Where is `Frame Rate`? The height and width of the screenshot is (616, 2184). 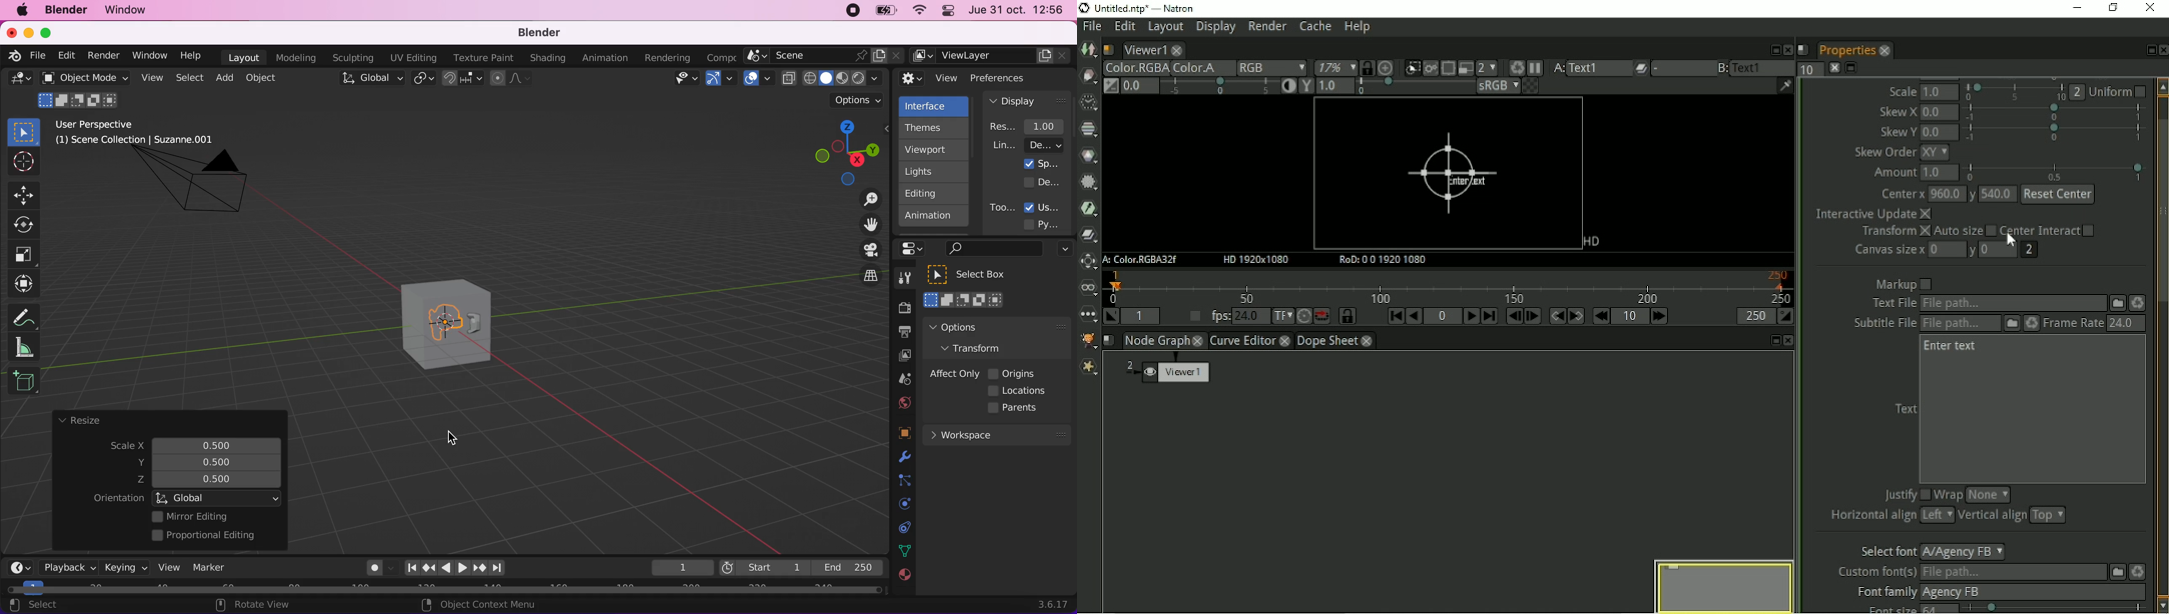
Frame Rate is located at coordinates (2073, 324).